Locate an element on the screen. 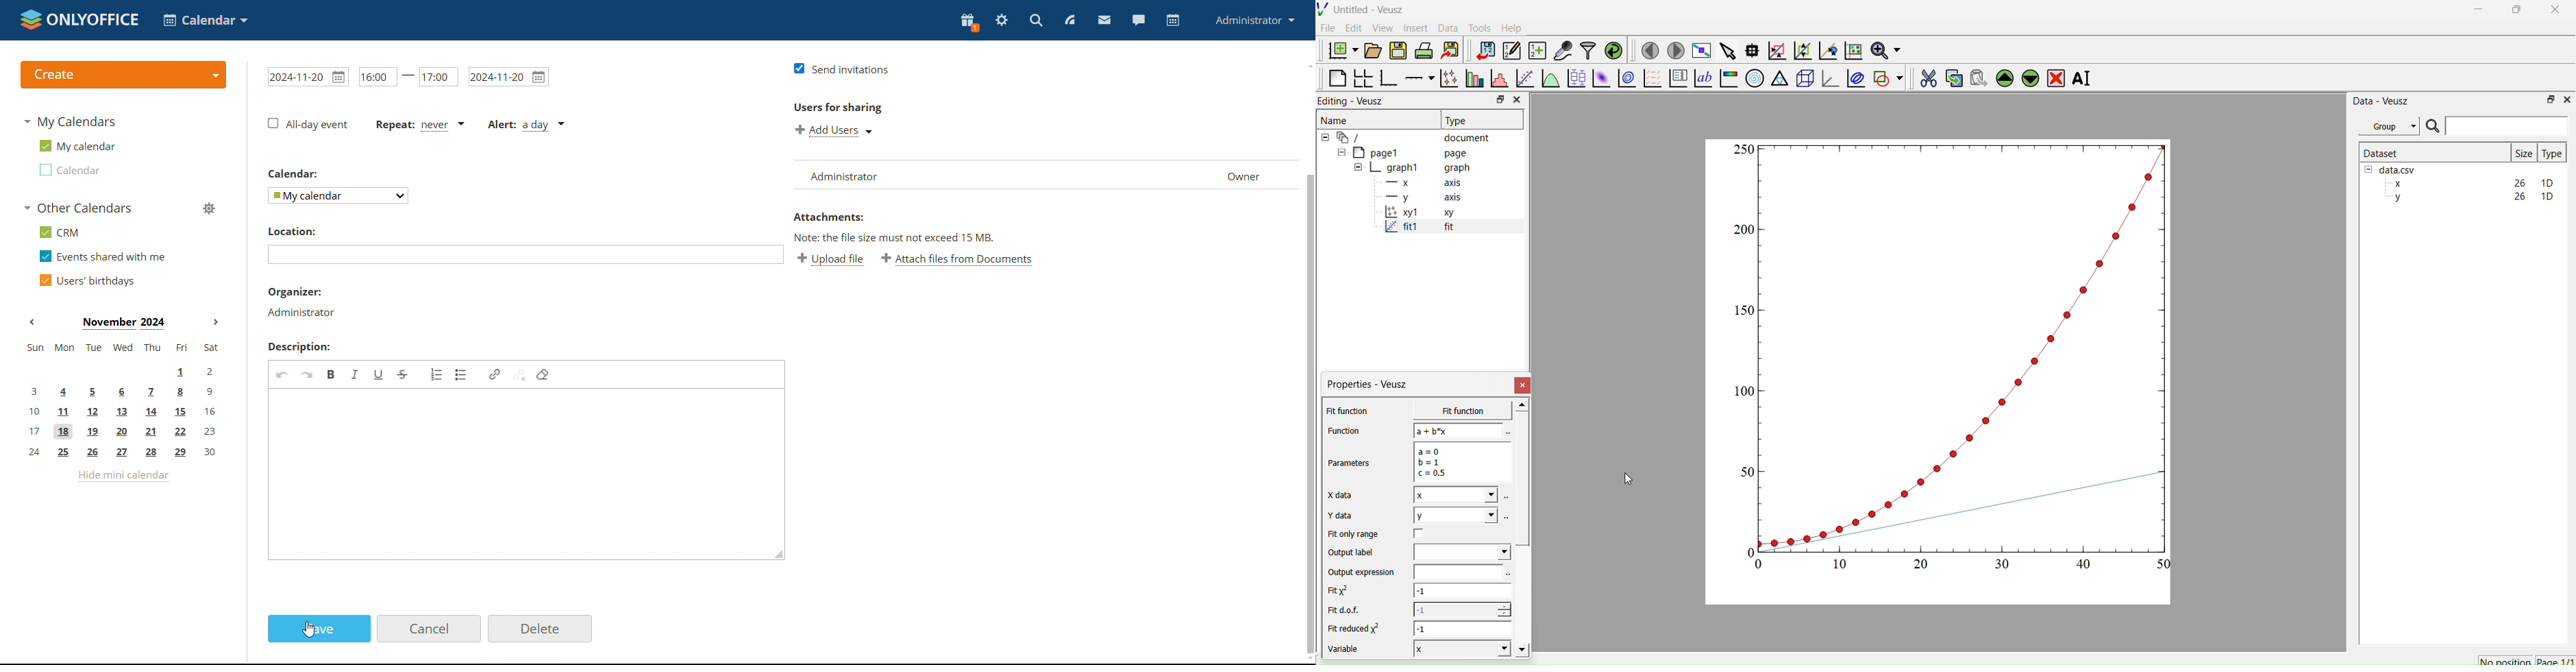 This screenshot has width=2576, height=672. Save is located at coordinates (1397, 49).